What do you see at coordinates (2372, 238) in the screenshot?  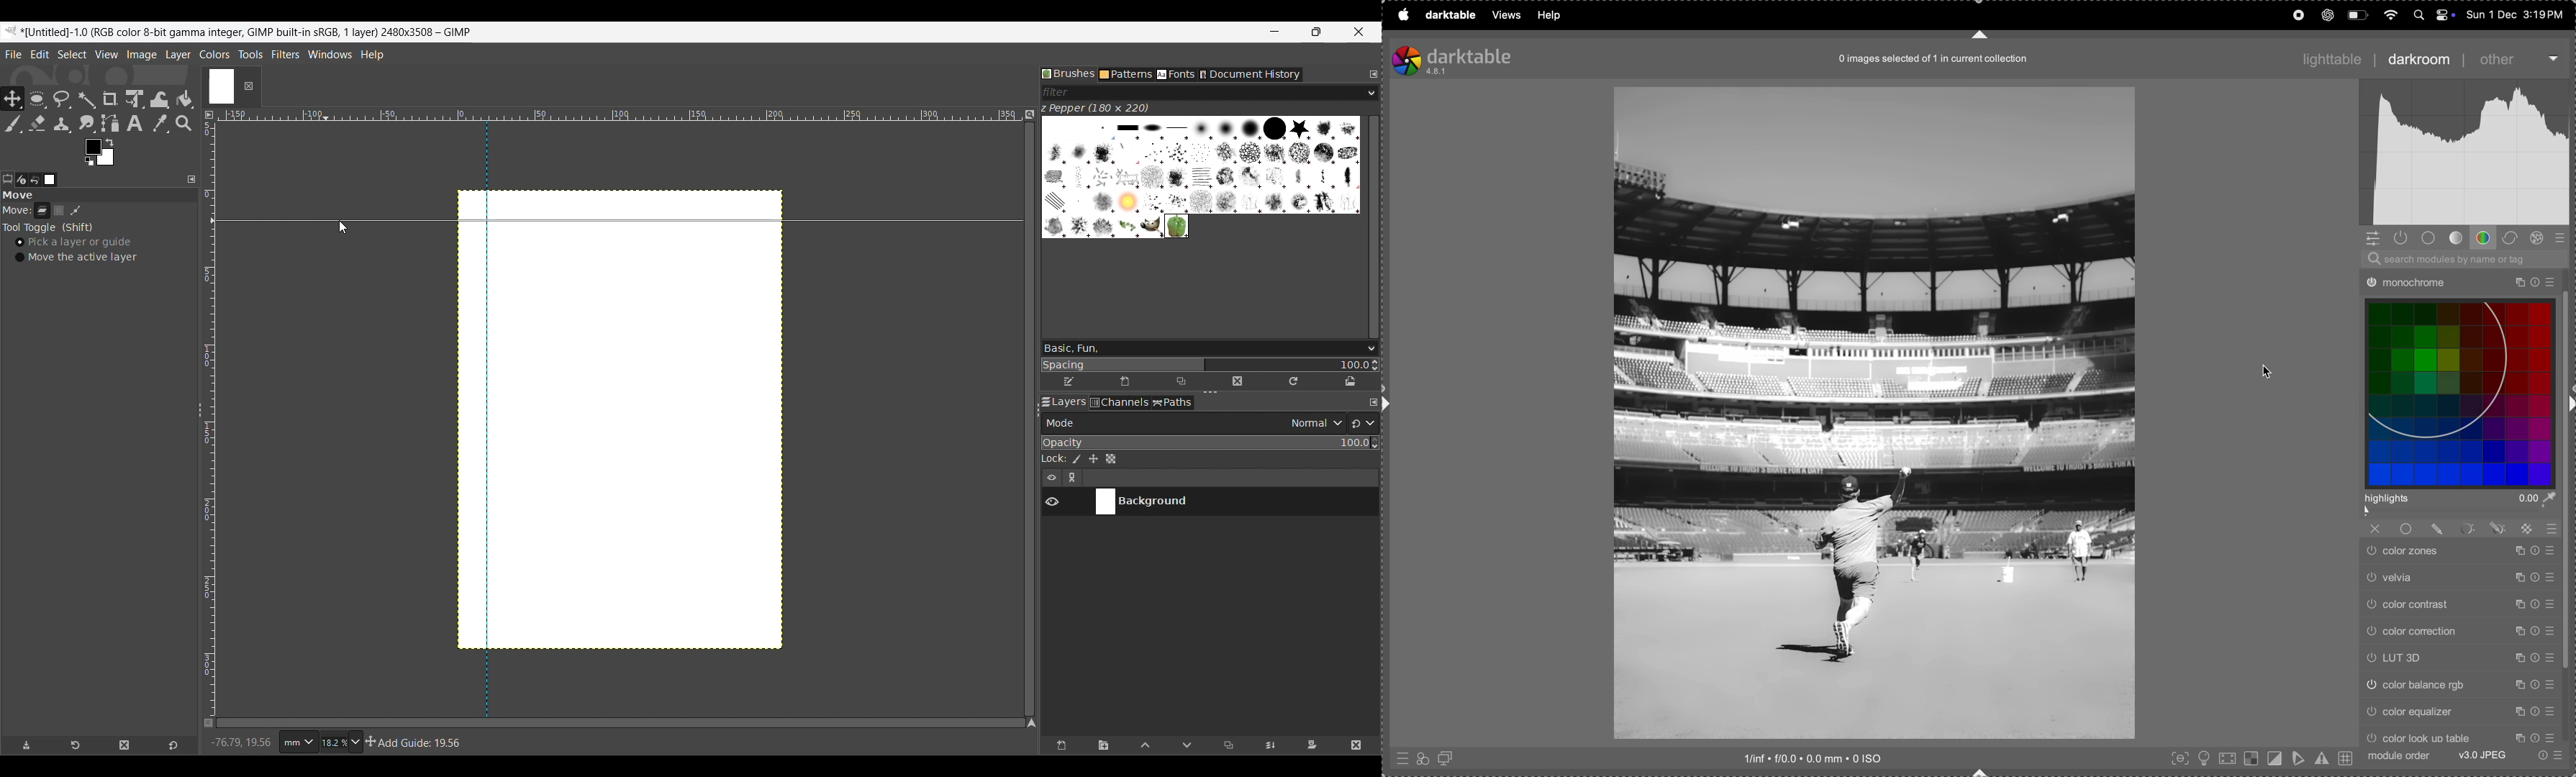 I see `quick access panel` at bounding box center [2372, 238].